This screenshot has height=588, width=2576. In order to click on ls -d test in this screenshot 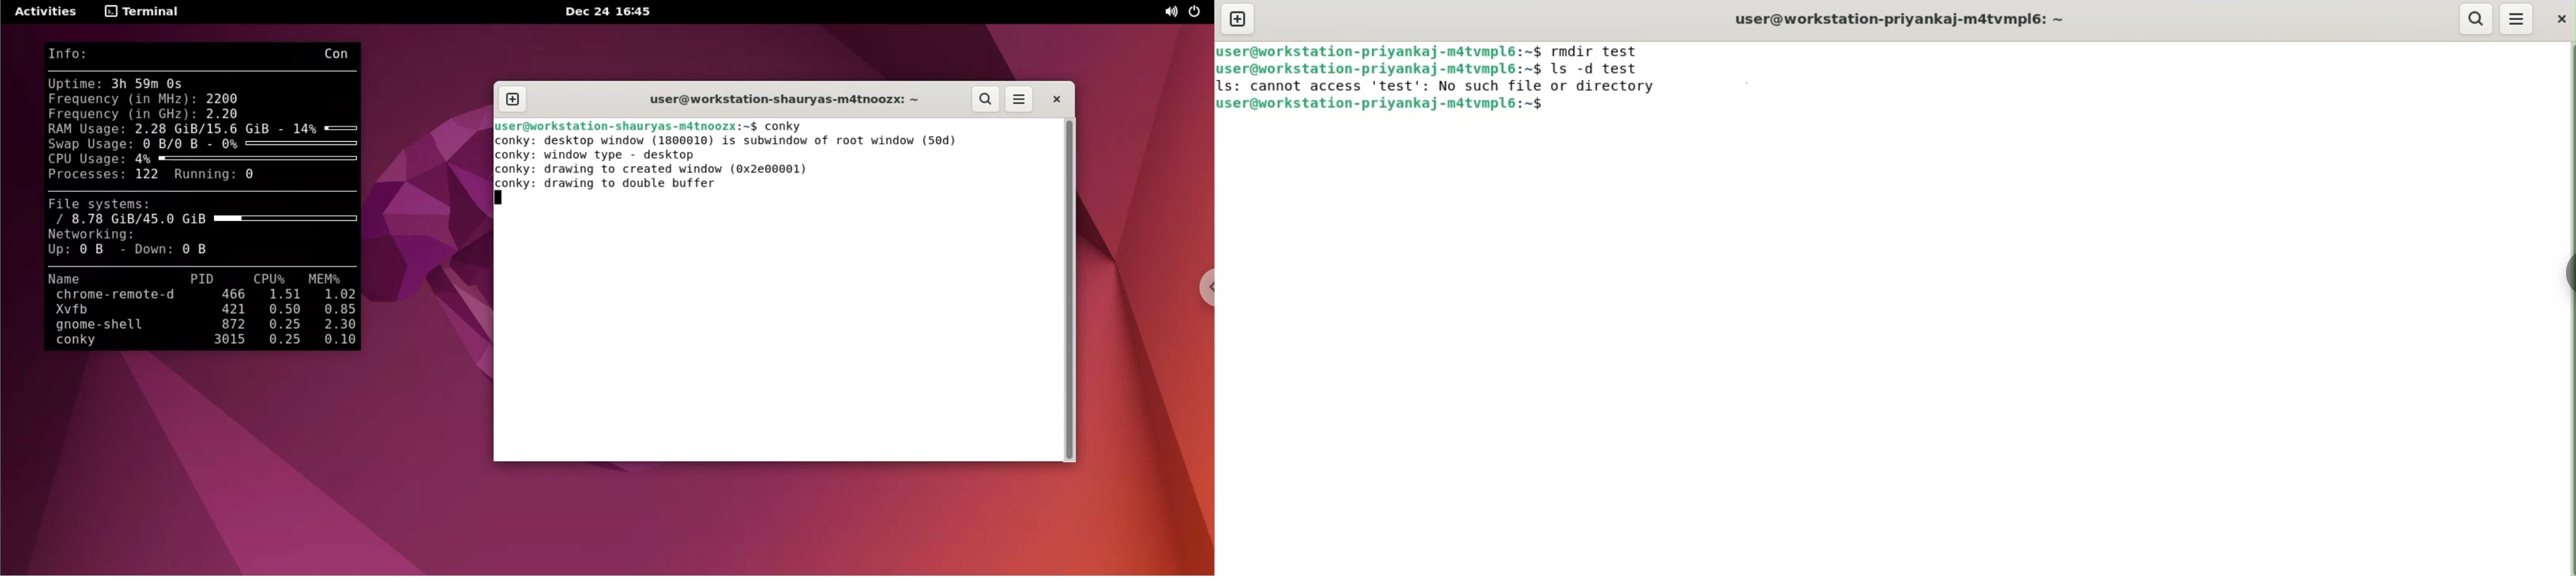, I will do `click(1595, 70)`.